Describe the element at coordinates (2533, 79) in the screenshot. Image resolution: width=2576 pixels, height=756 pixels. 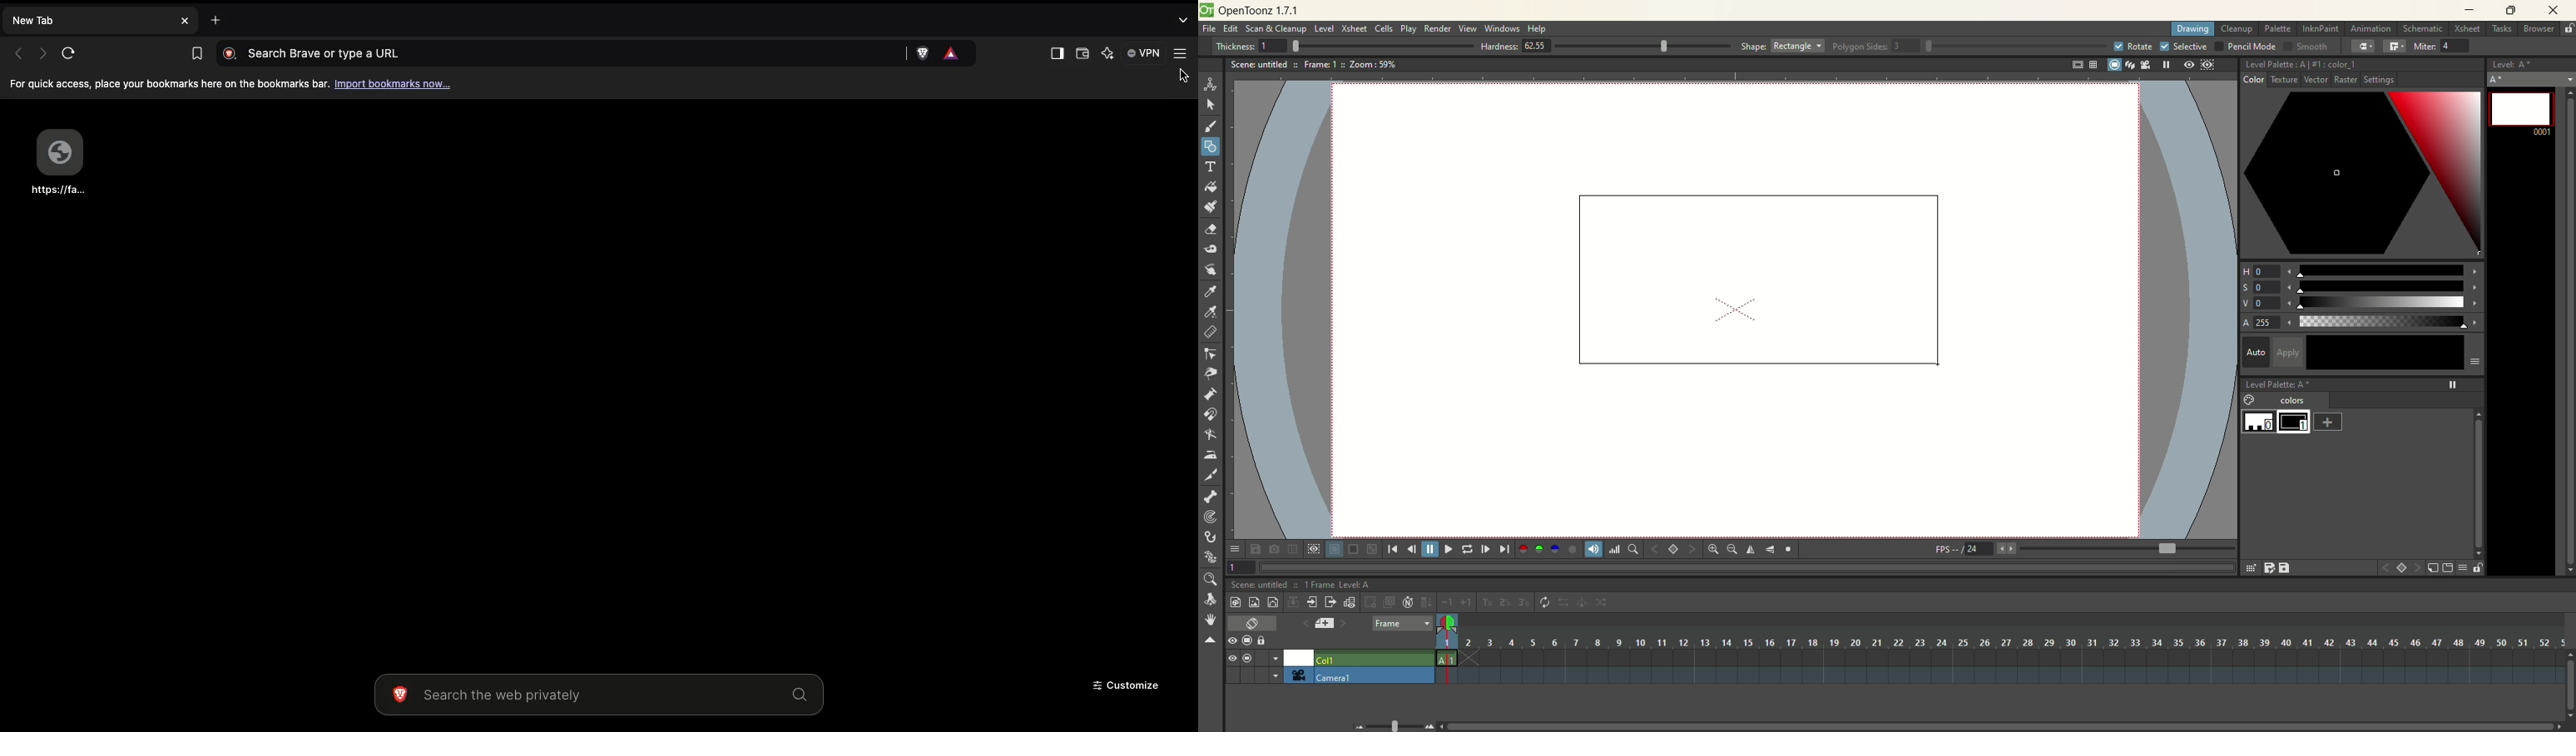
I see `A+` at that location.